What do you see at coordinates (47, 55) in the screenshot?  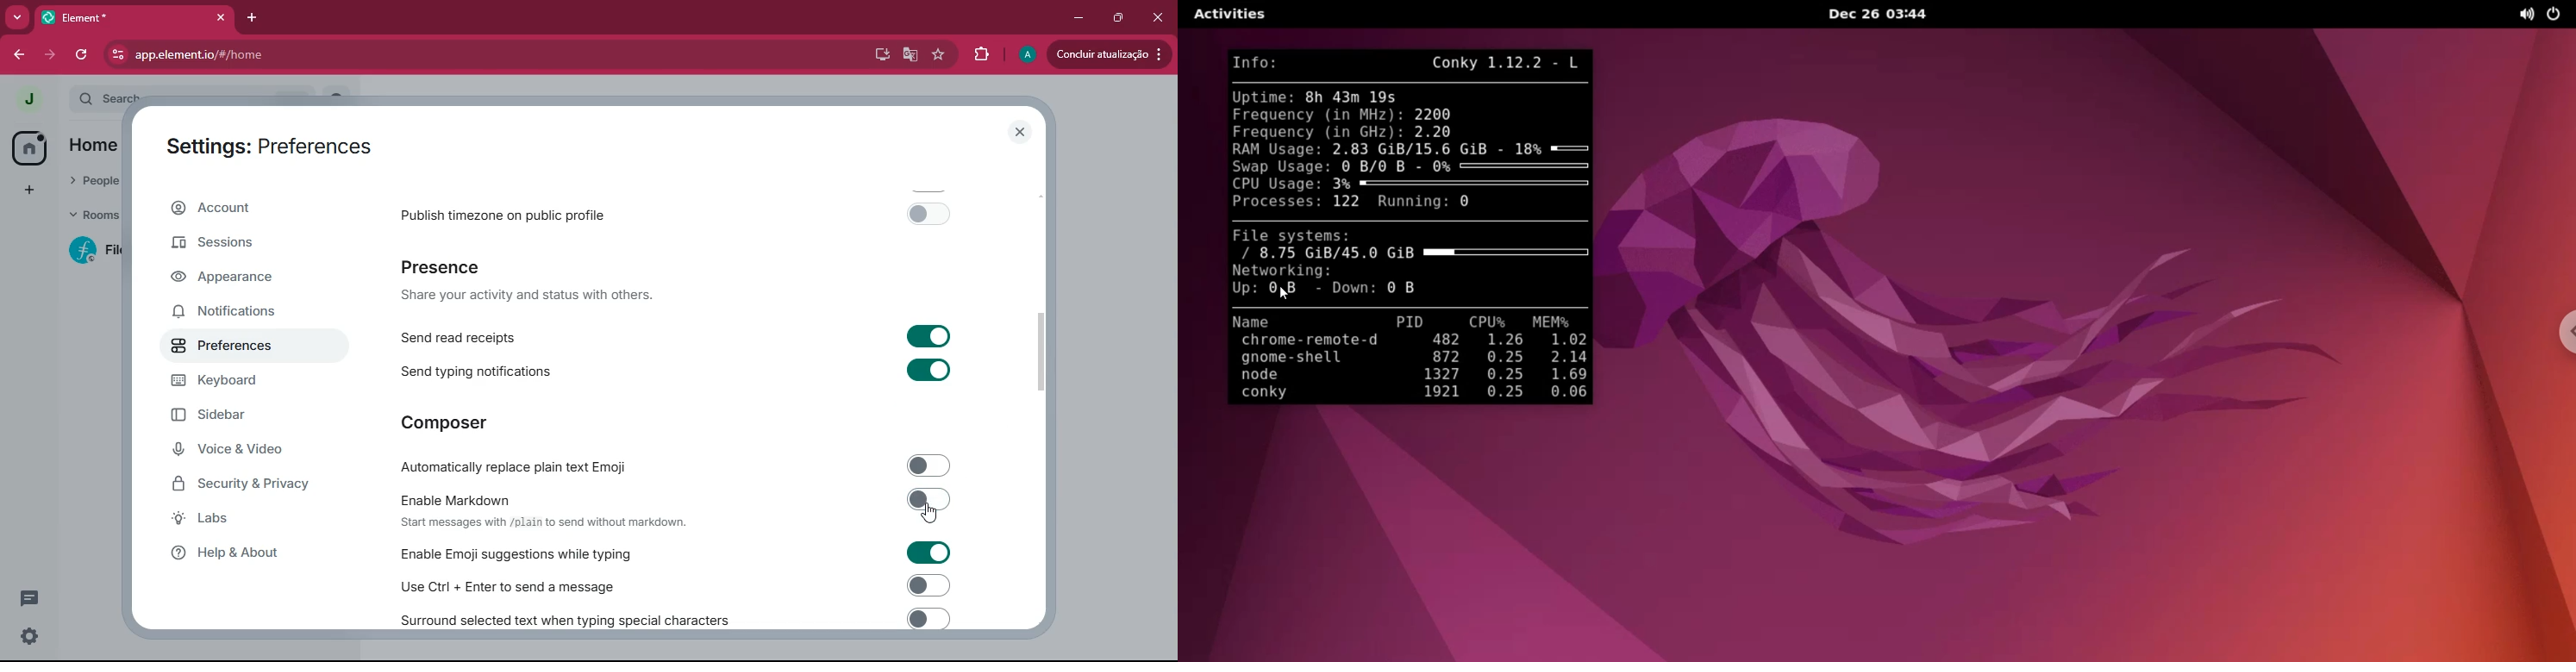 I see `forward` at bounding box center [47, 55].